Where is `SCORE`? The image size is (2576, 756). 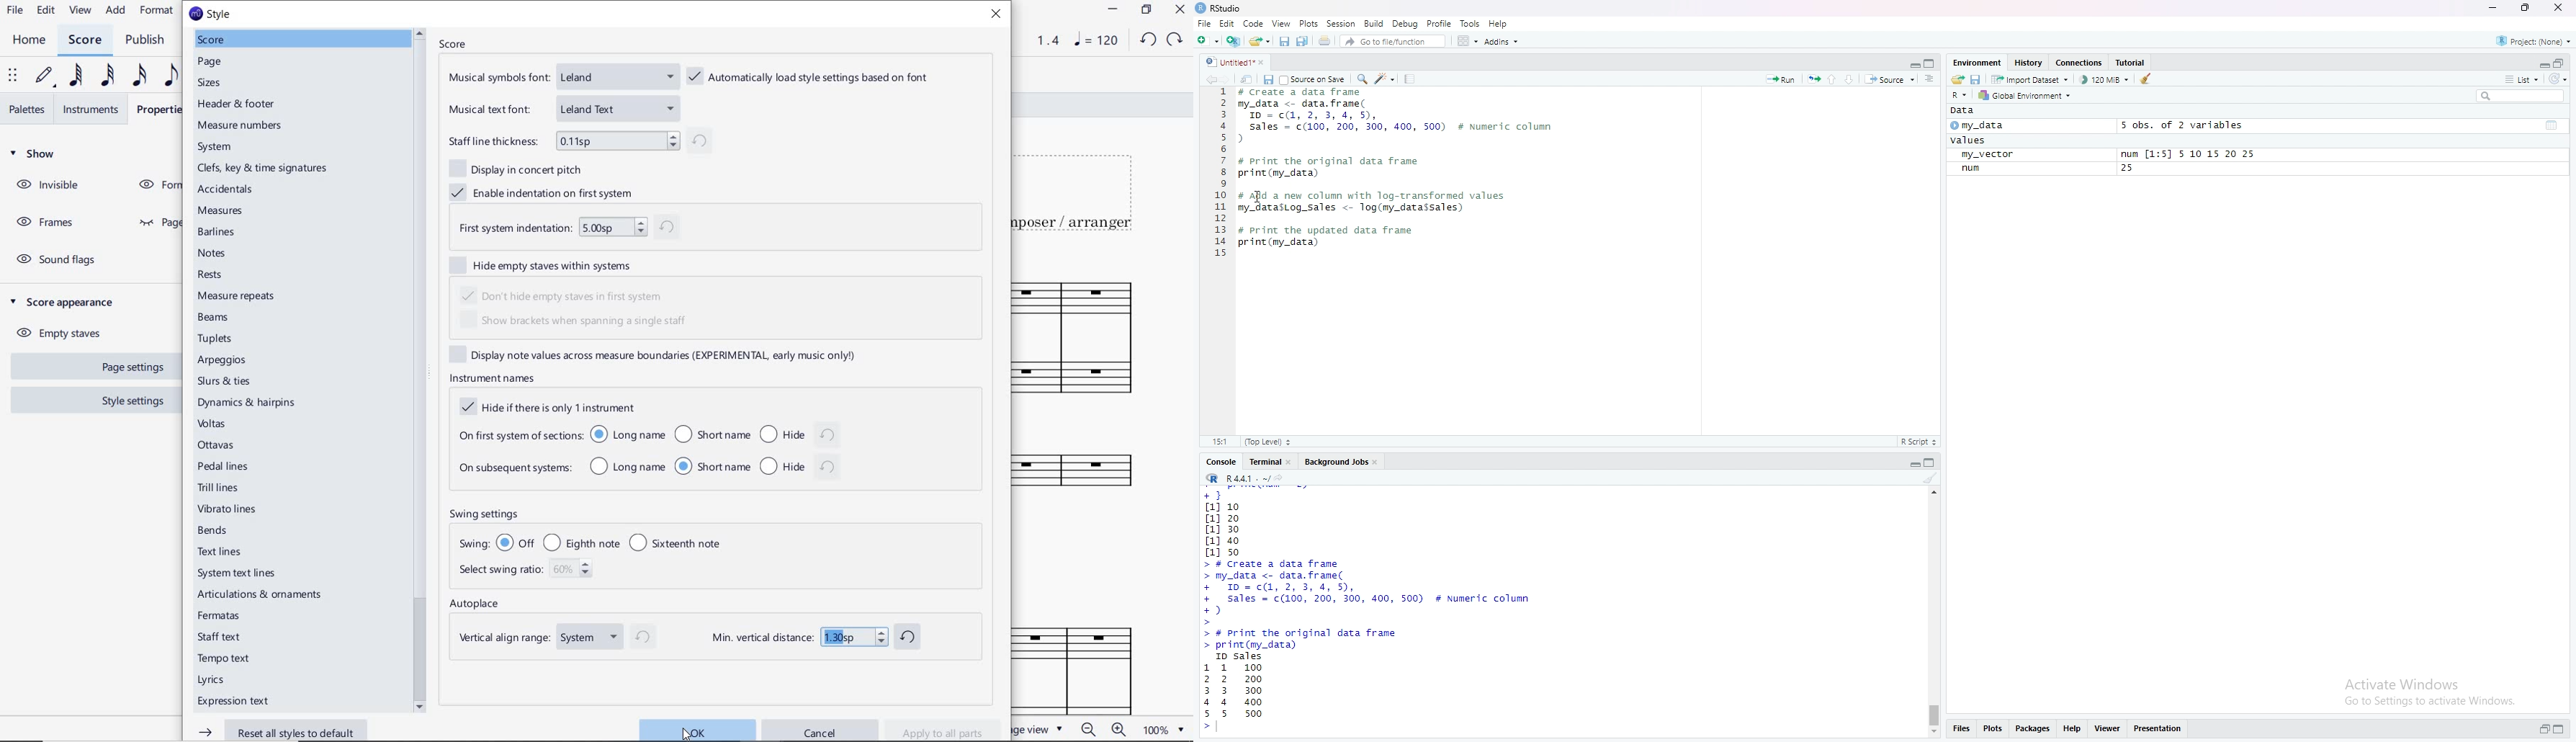
SCORE is located at coordinates (451, 43).